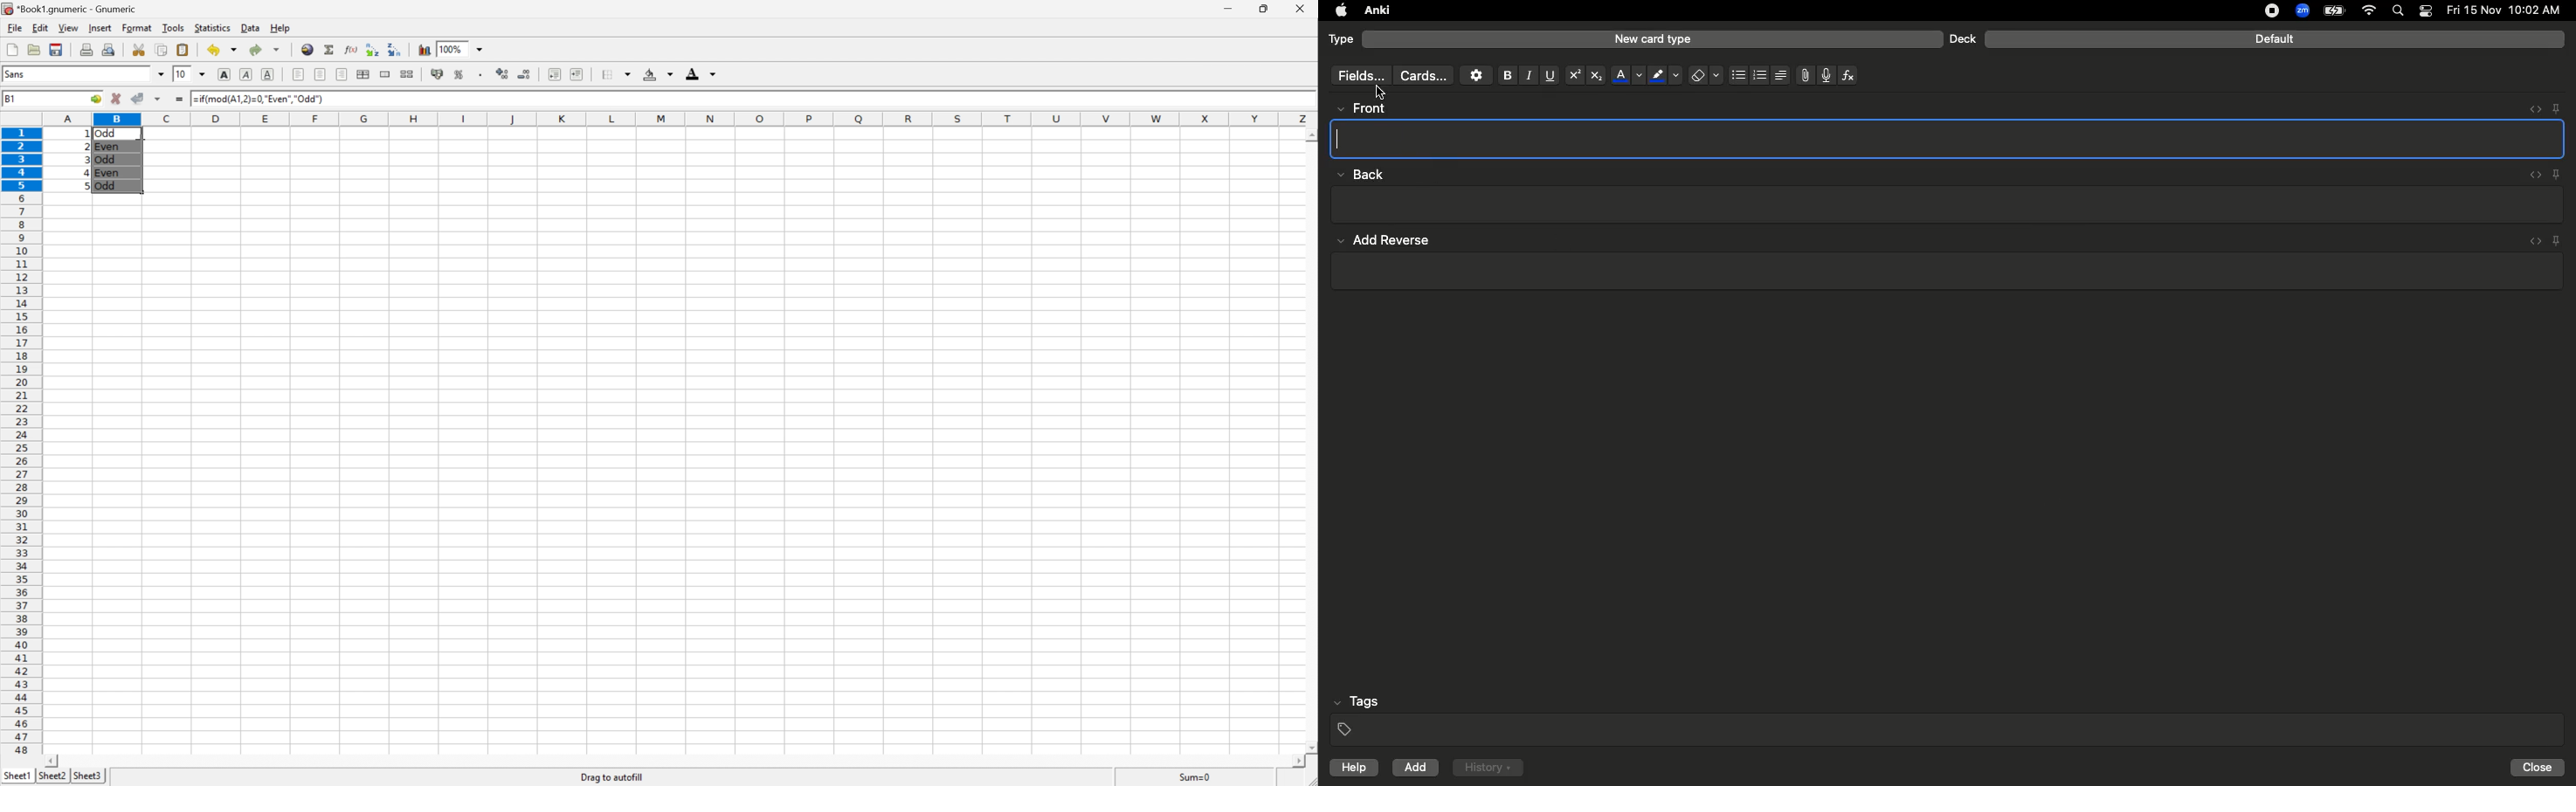  What do you see at coordinates (425, 49) in the screenshot?
I see `Insert chart` at bounding box center [425, 49].